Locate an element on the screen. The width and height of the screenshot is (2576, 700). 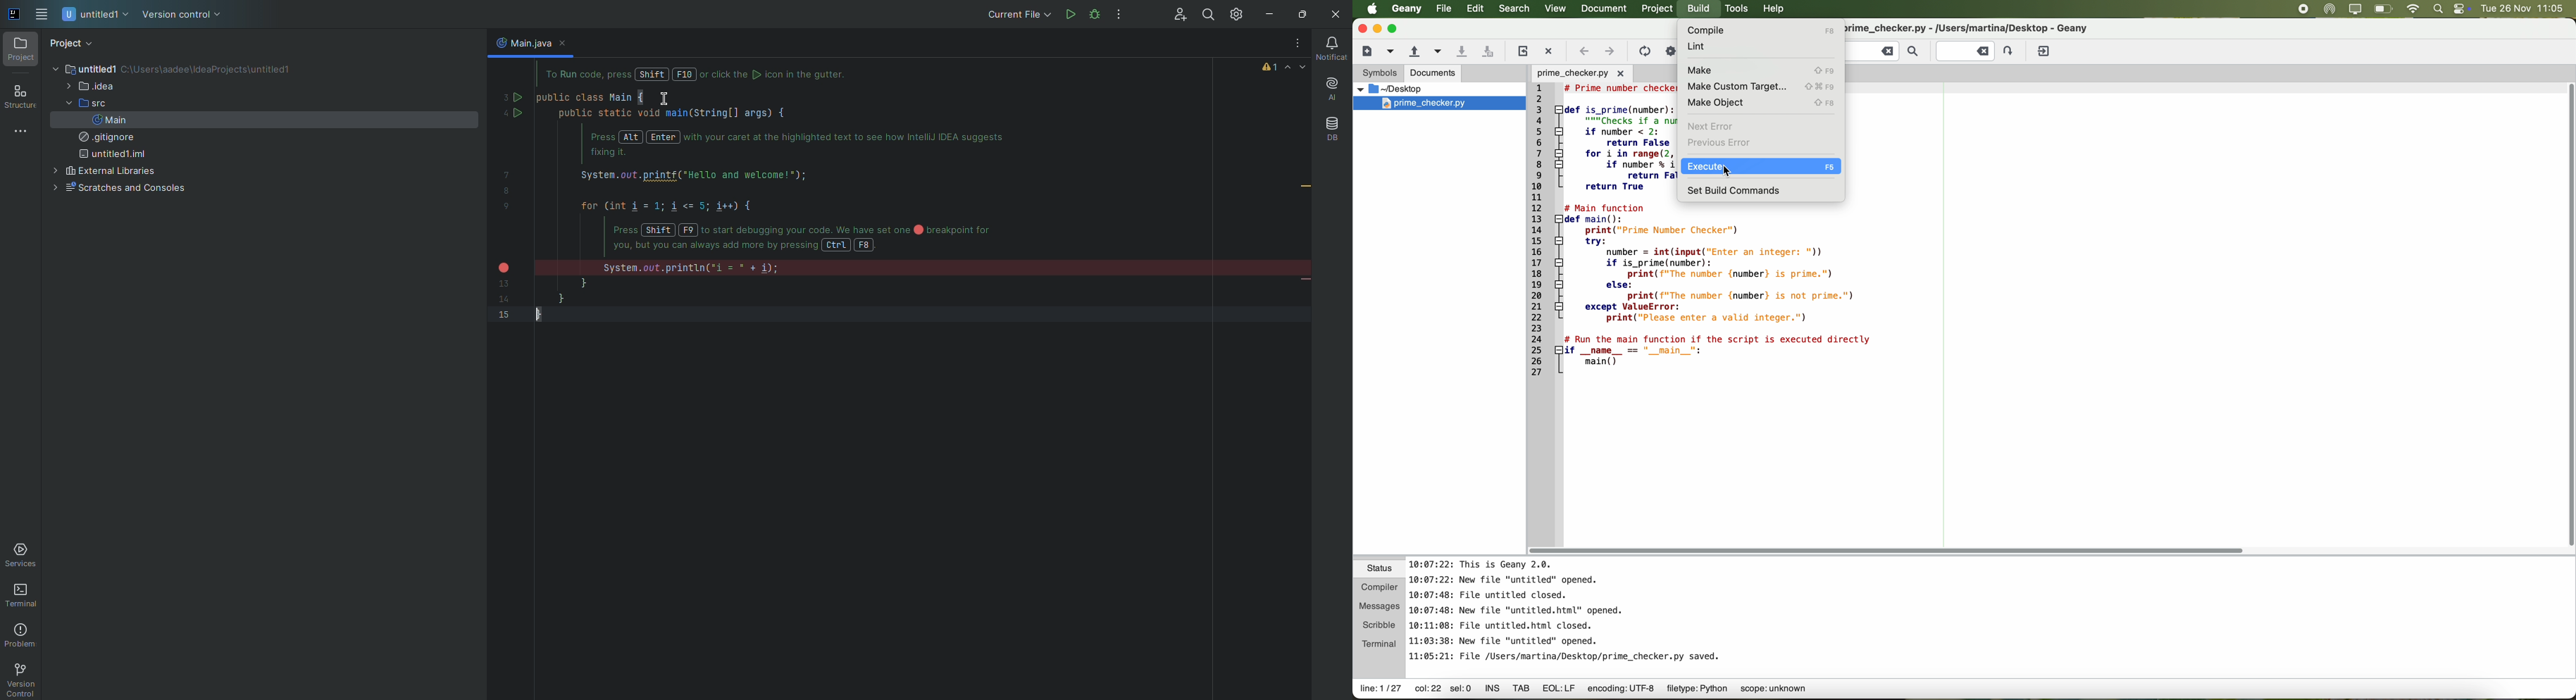
src is located at coordinates (82, 104).